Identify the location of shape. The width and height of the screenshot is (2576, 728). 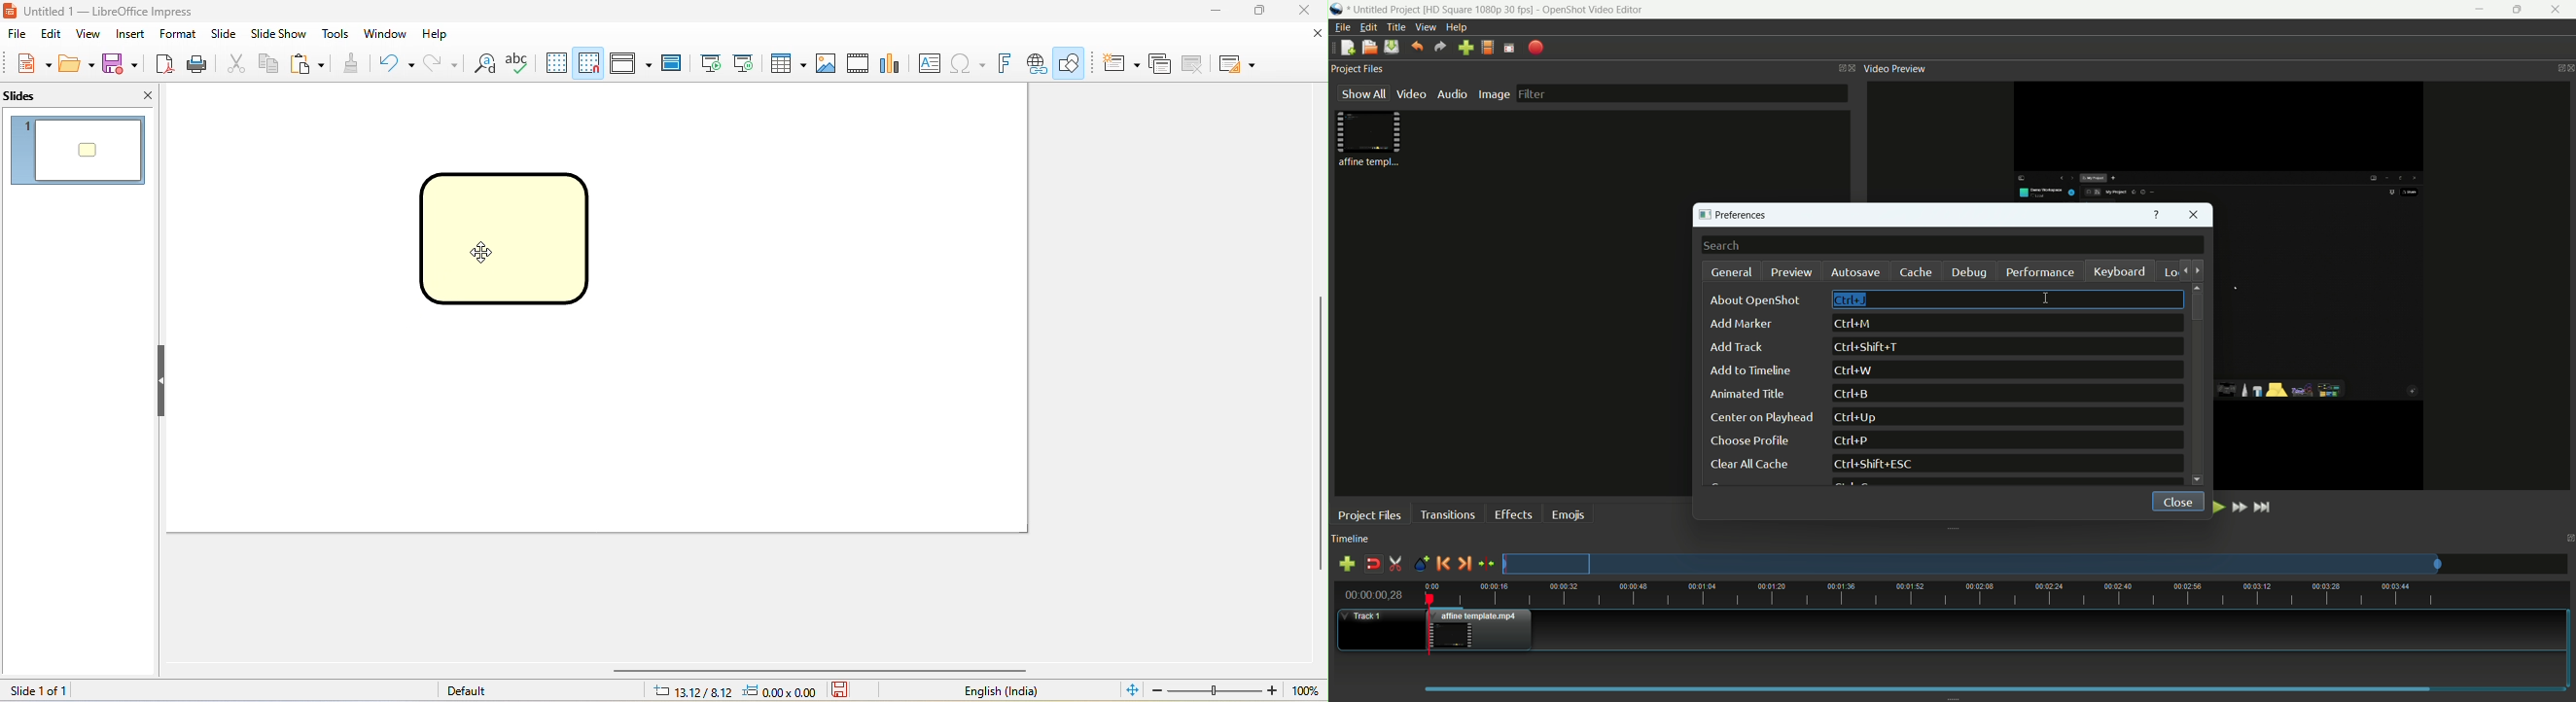
(508, 235).